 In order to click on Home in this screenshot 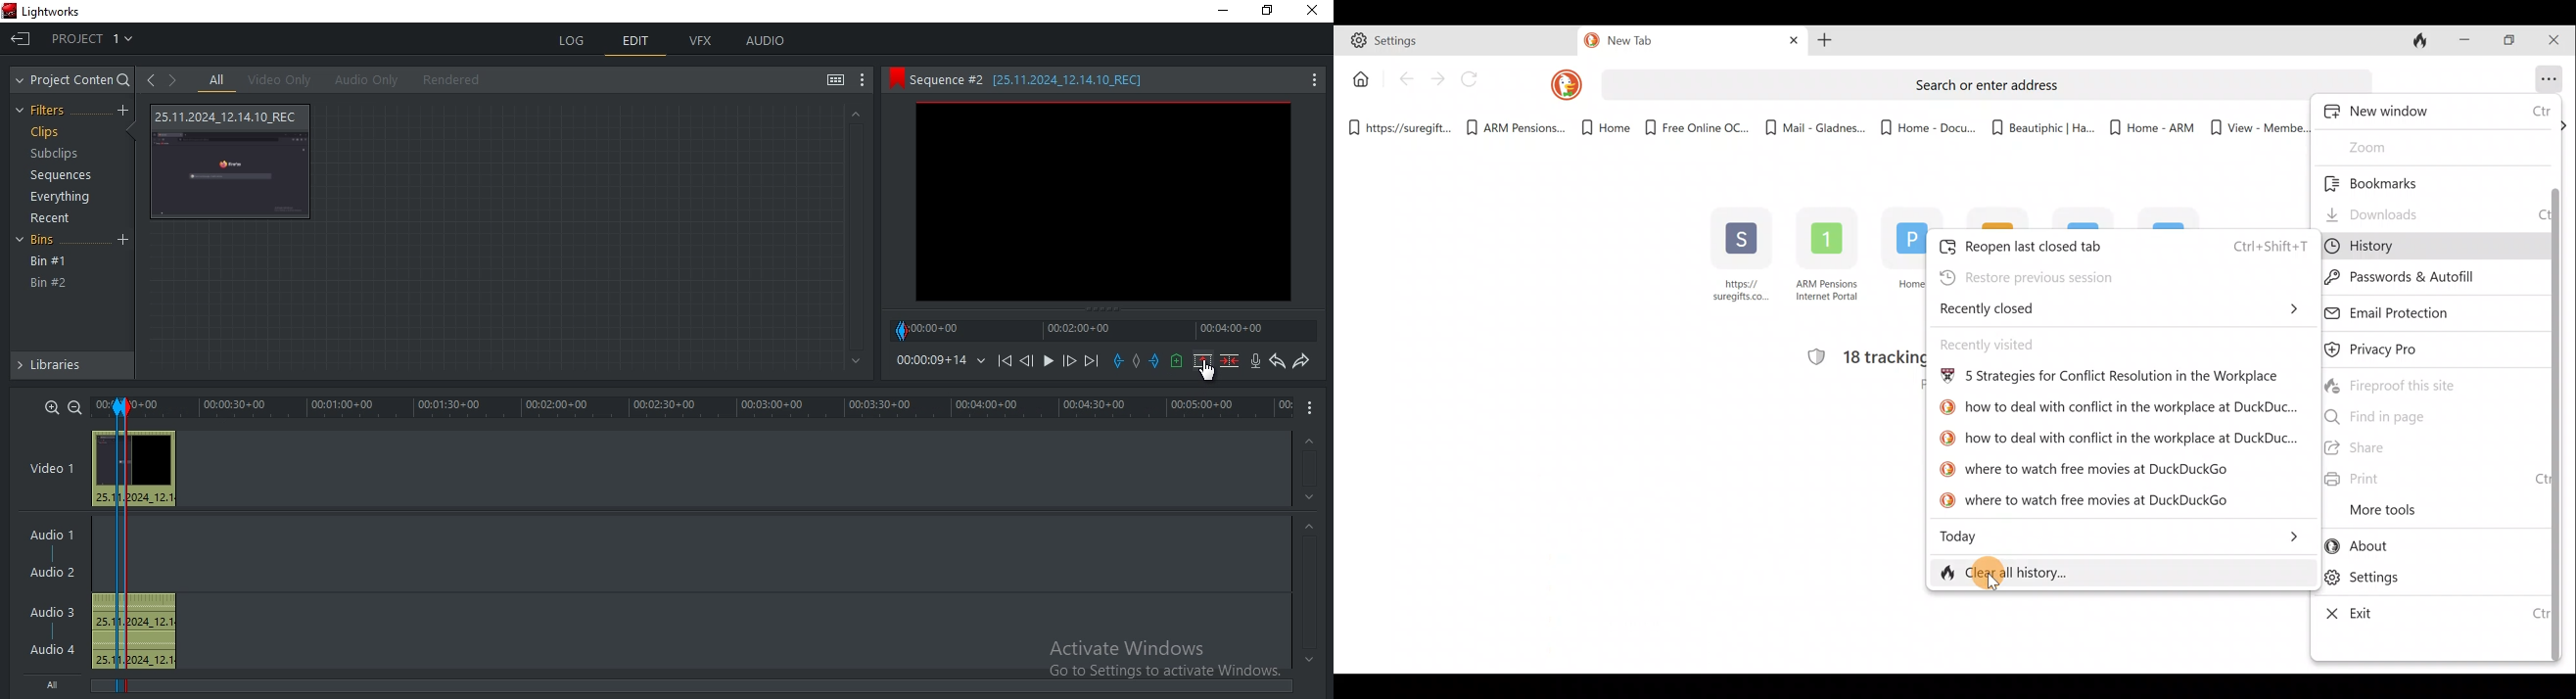, I will do `click(1899, 260)`.